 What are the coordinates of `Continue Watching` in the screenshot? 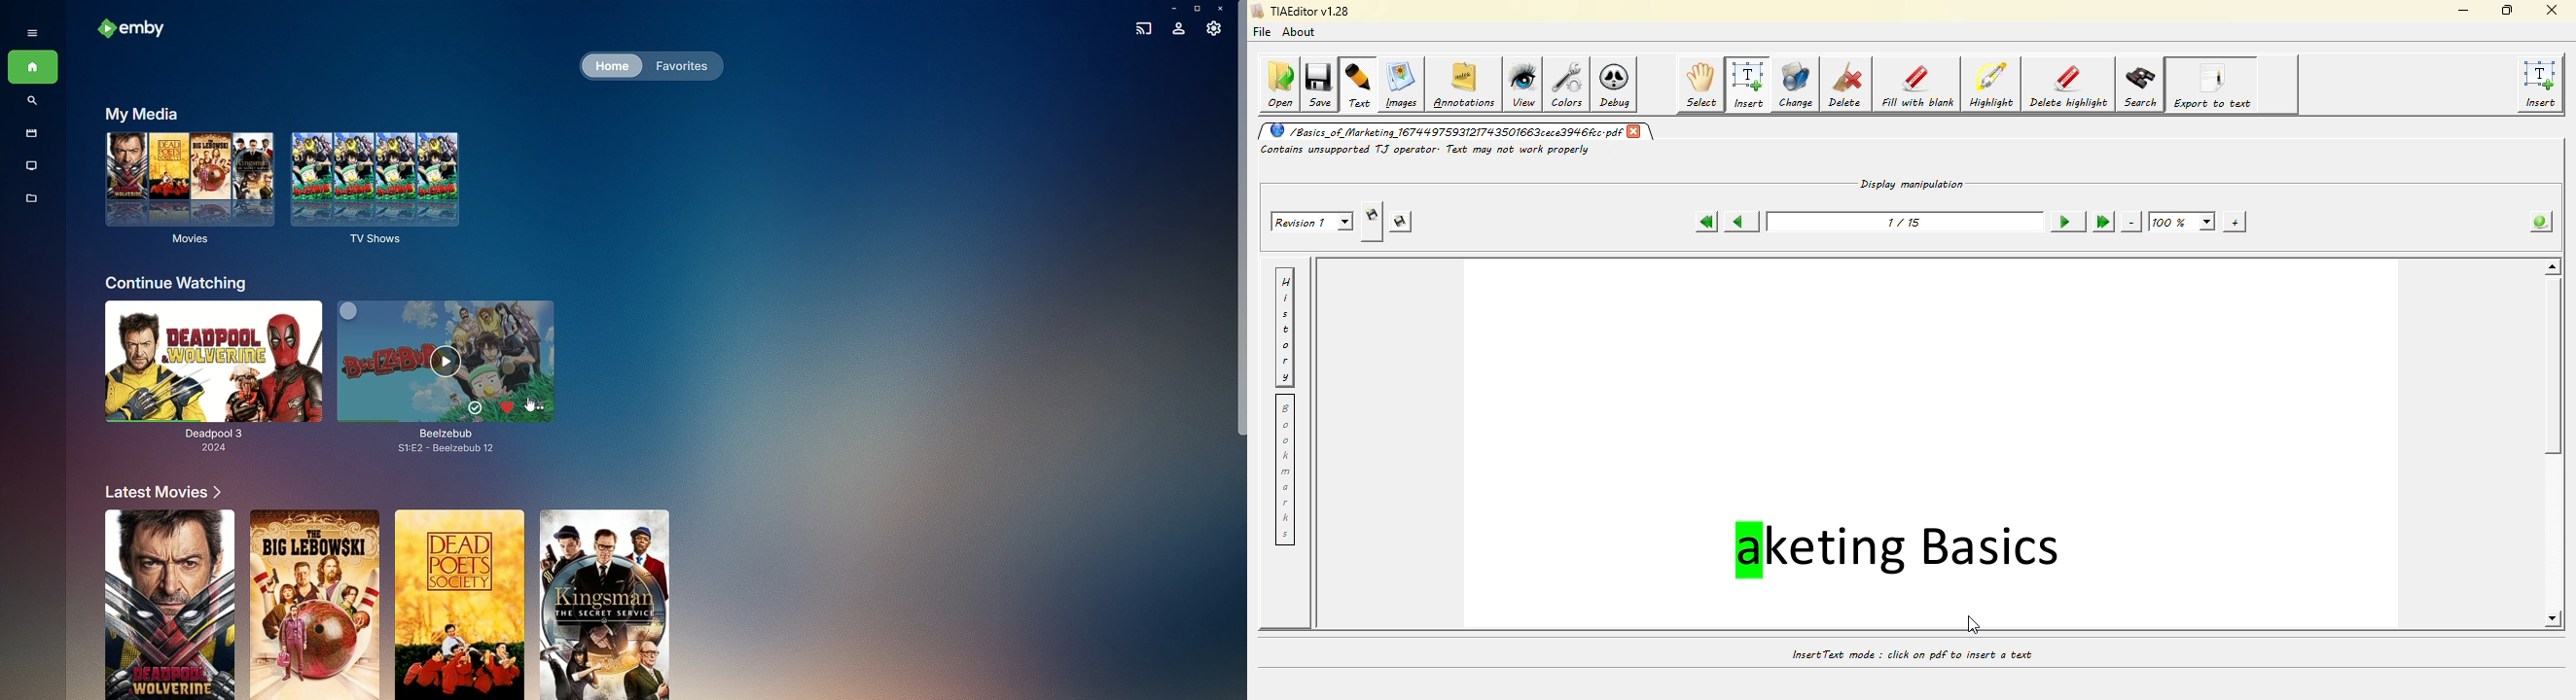 It's located at (177, 282).